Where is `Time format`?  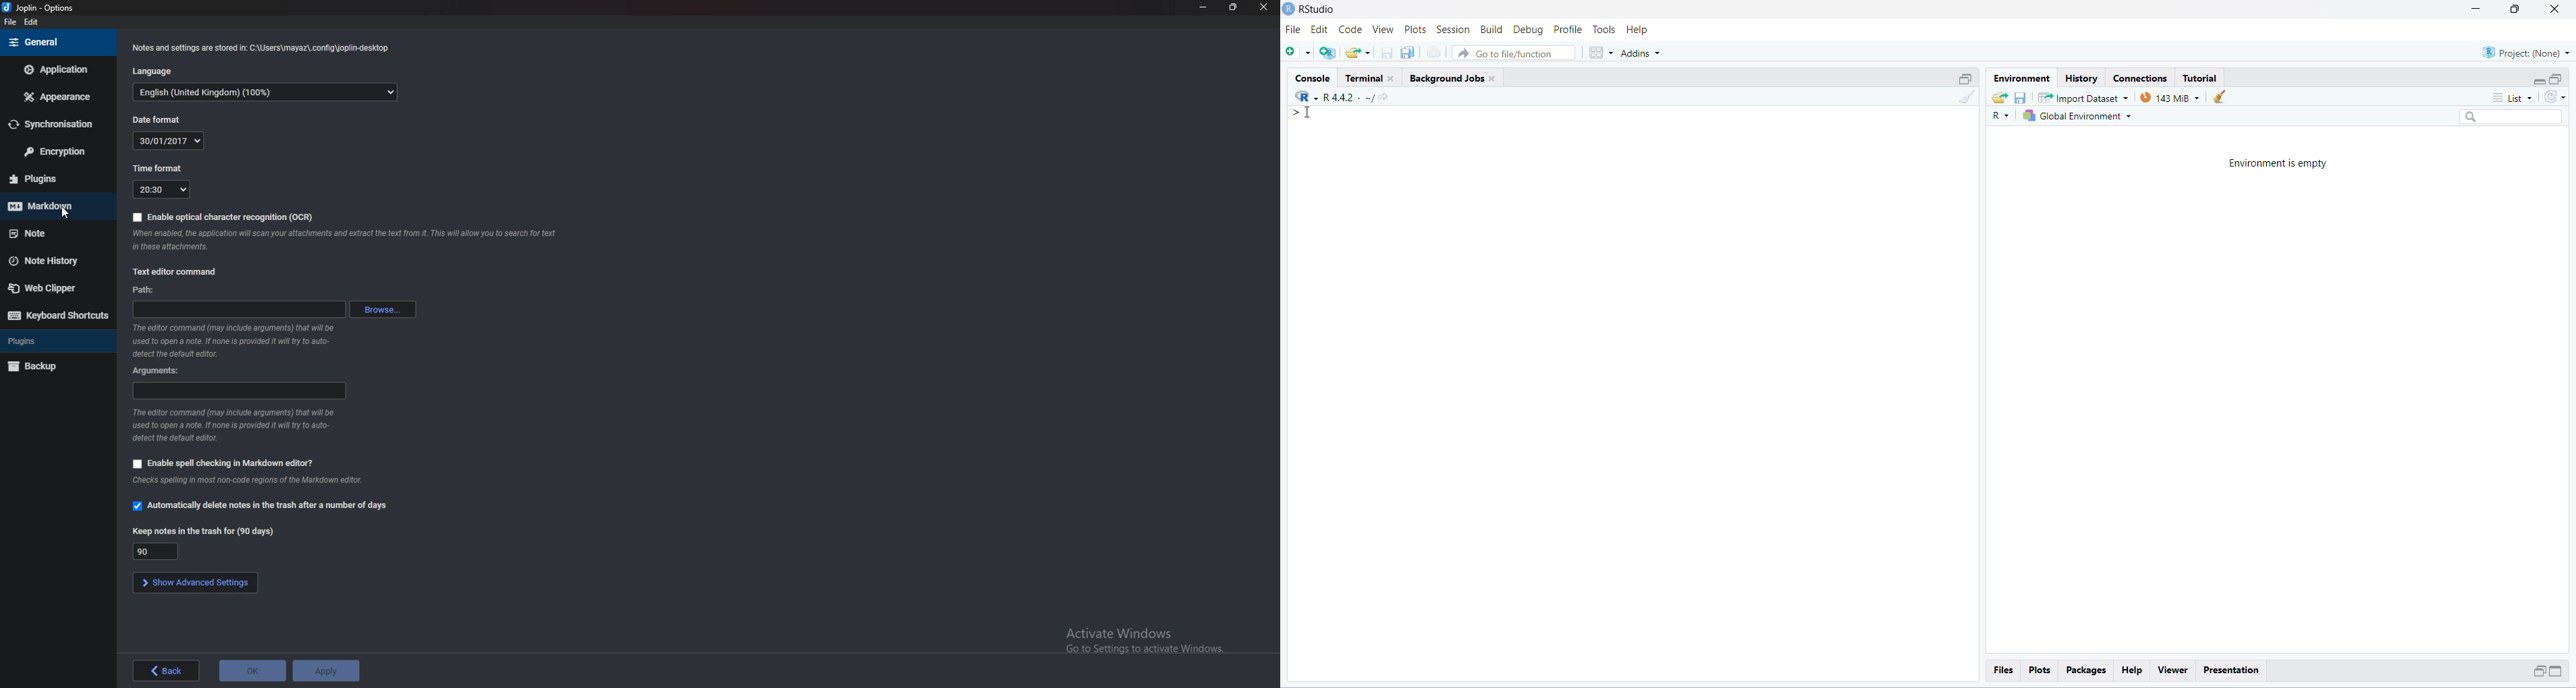 Time format is located at coordinates (165, 189).